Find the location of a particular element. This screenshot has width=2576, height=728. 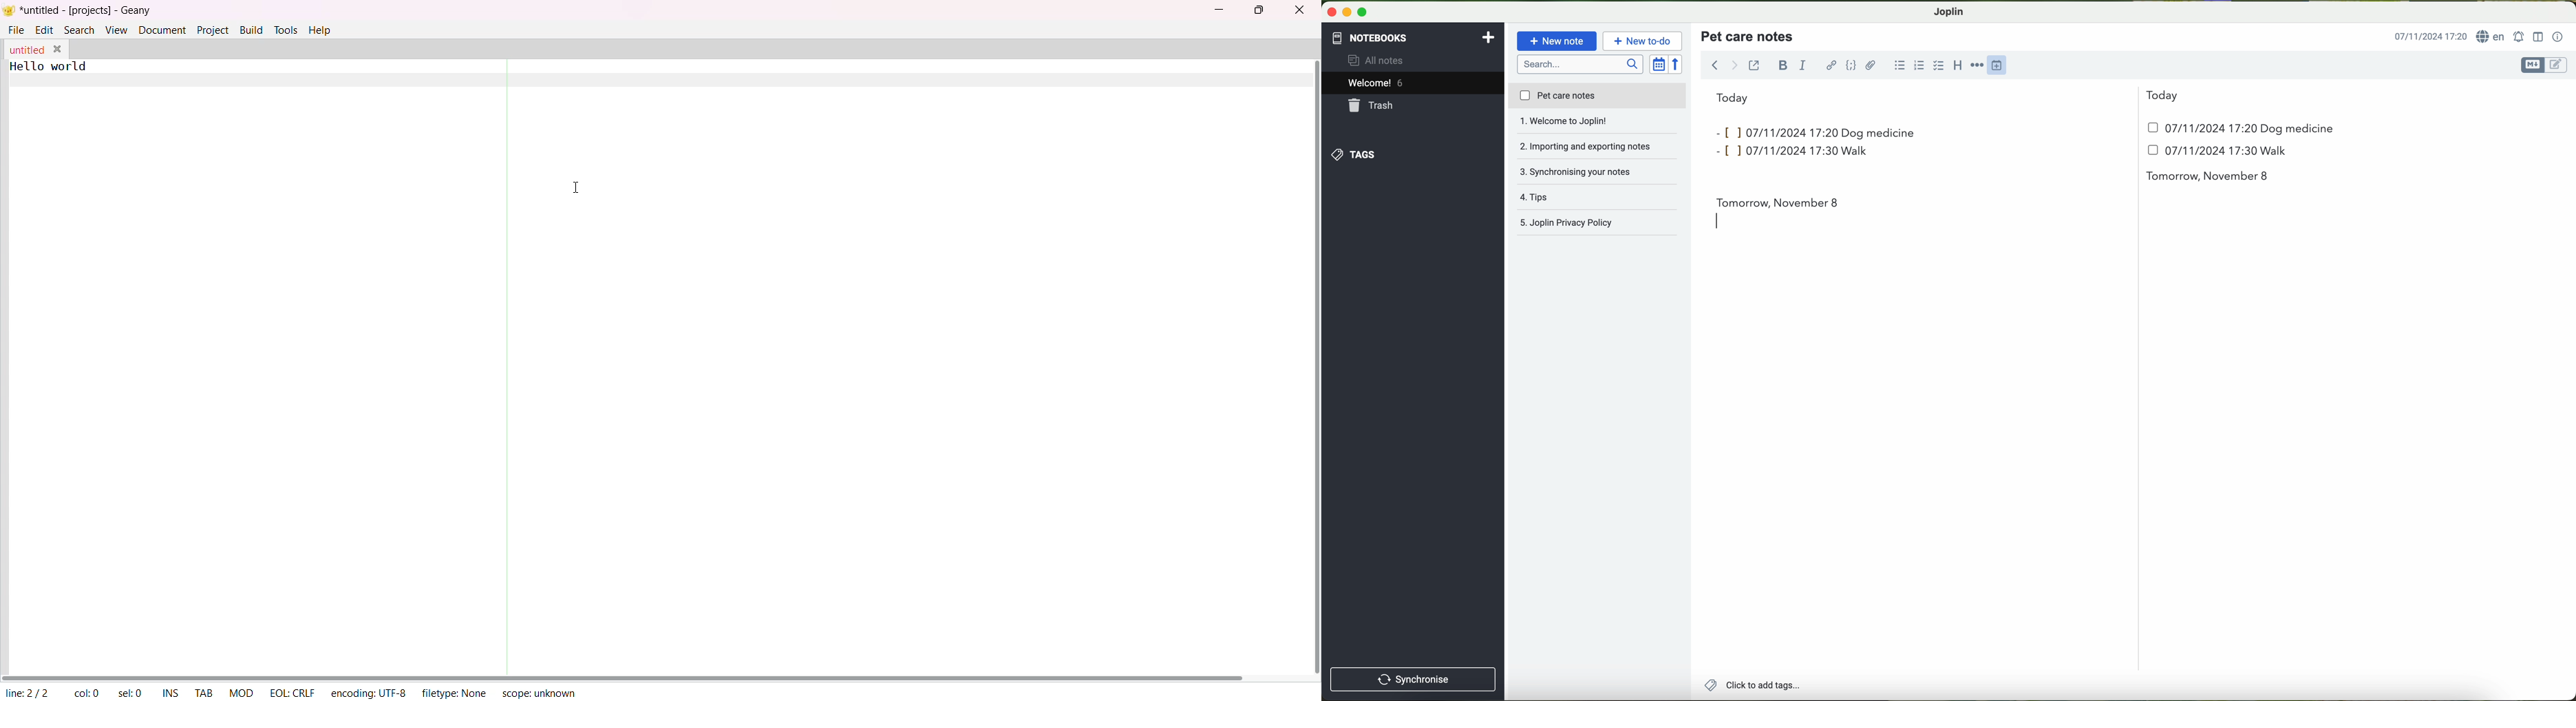

all notes is located at coordinates (1379, 61).